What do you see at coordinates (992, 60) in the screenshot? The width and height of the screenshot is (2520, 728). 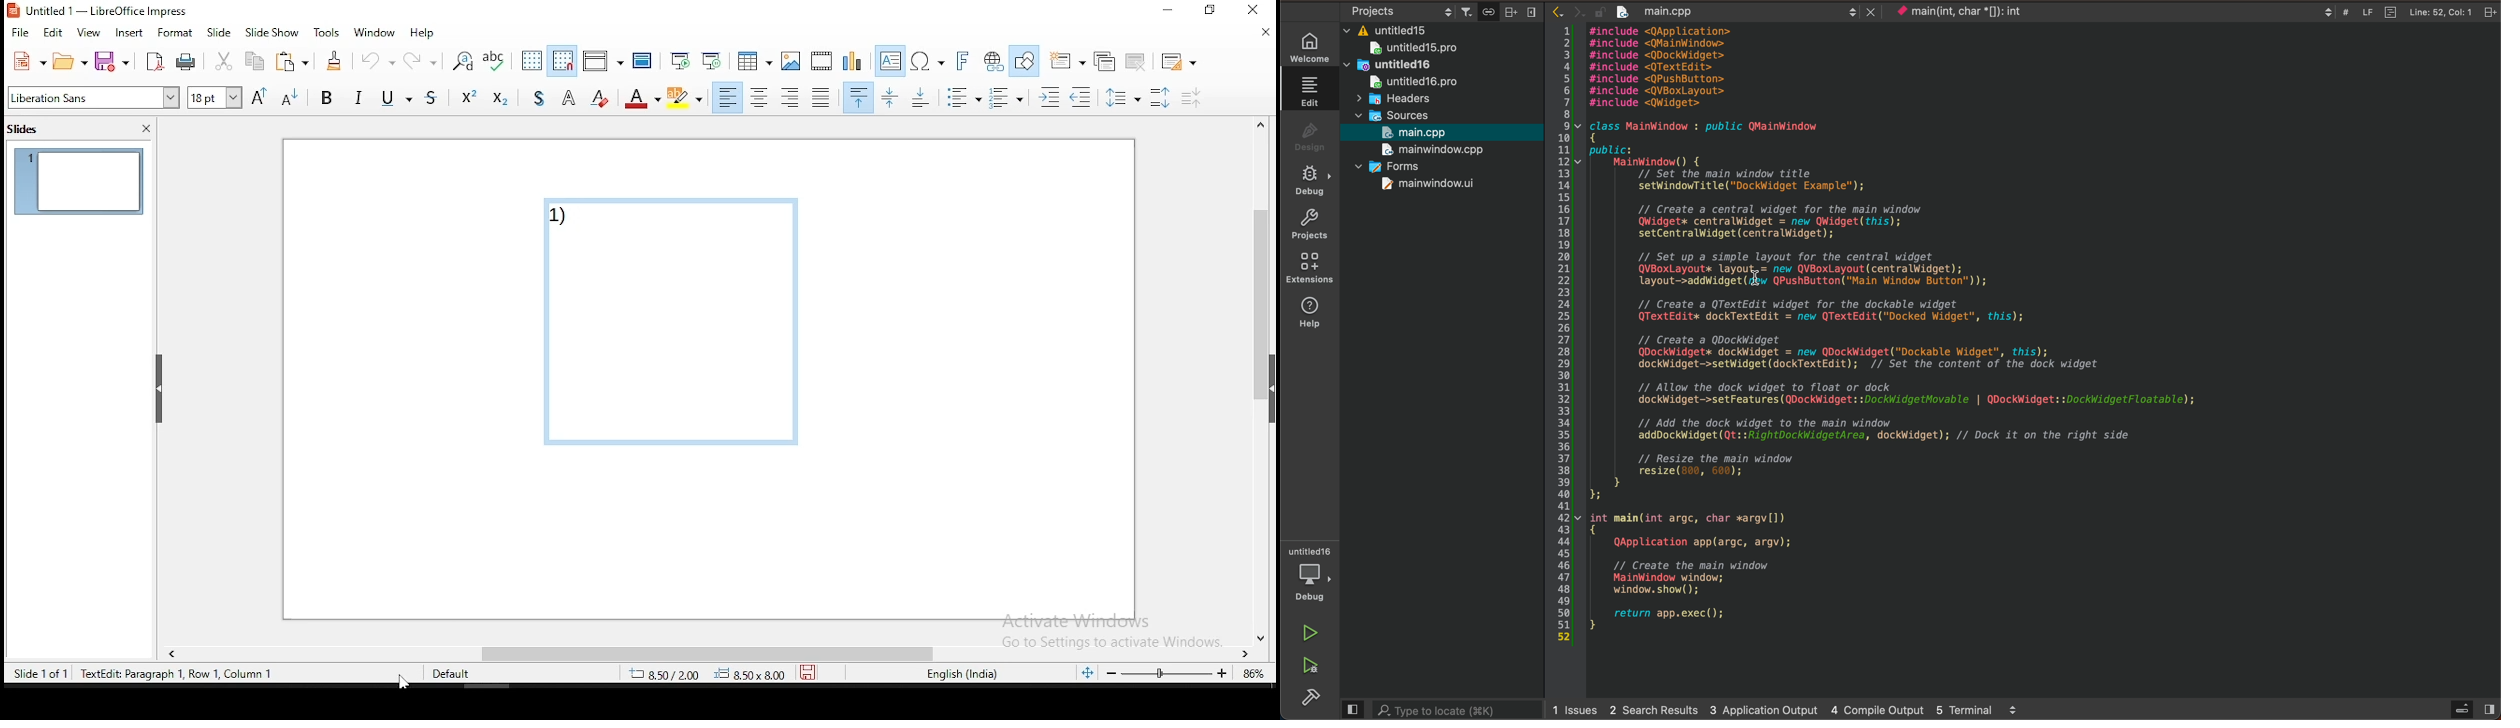 I see `insert hyperlink` at bounding box center [992, 60].